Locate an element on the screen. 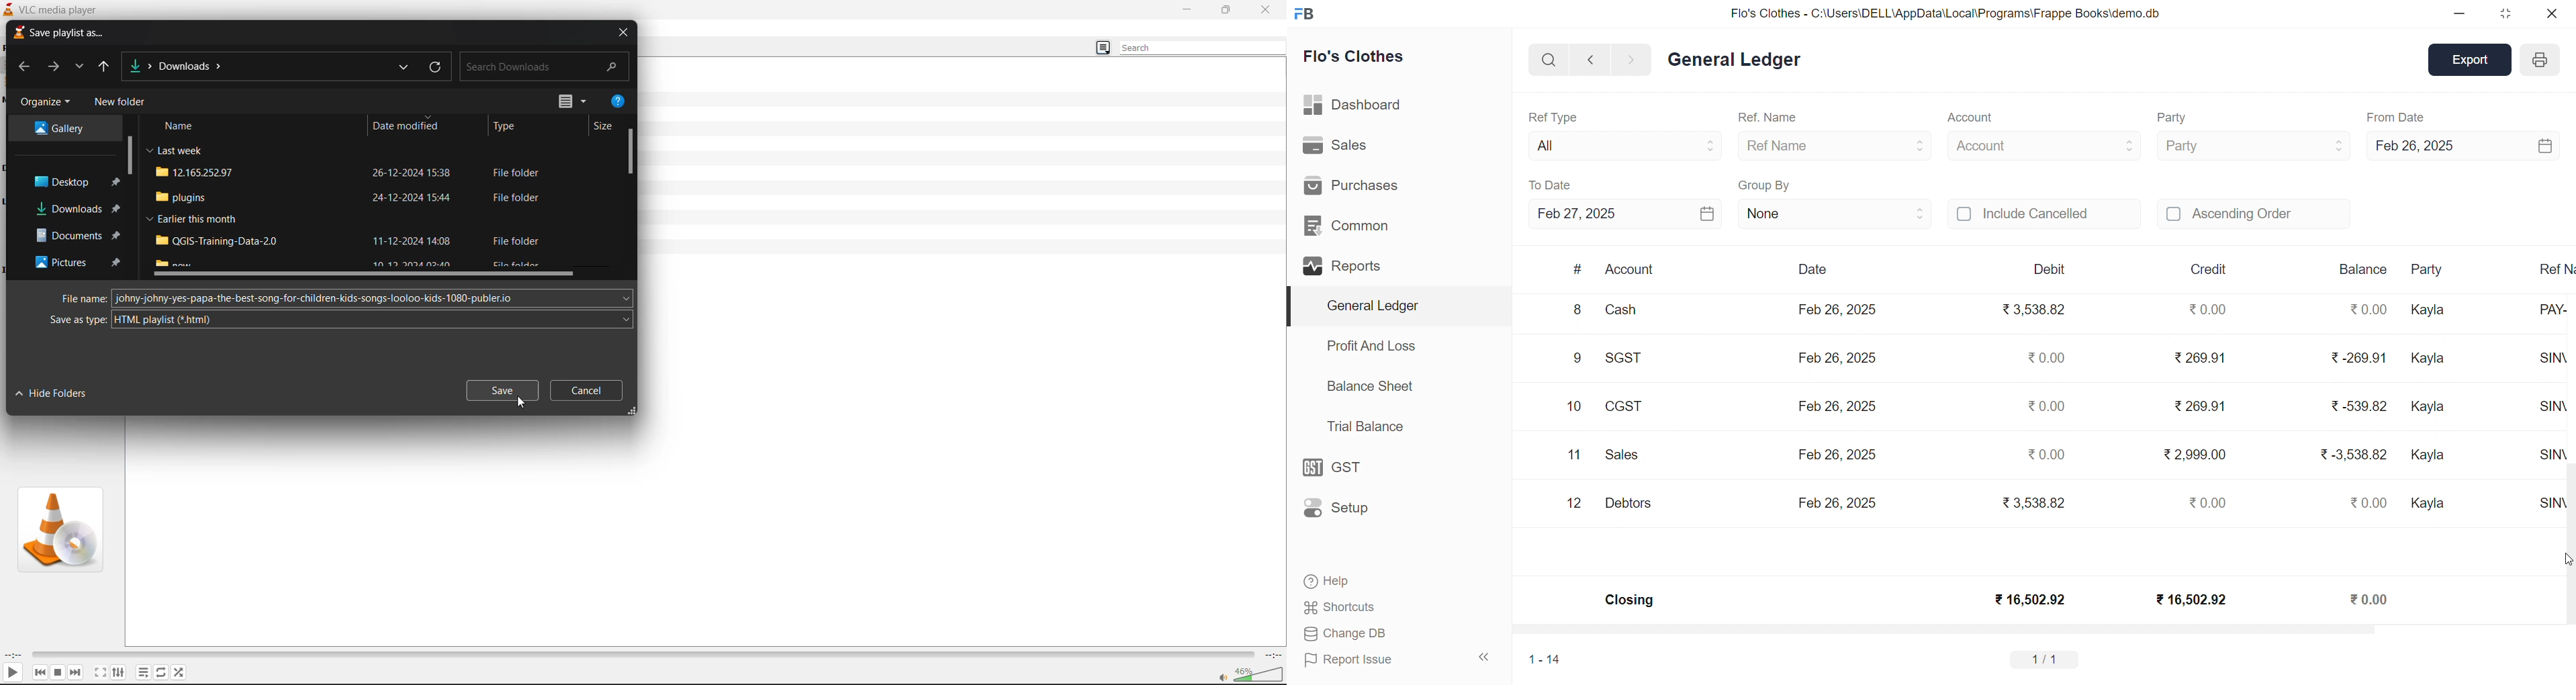  General Ledger is located at coordinates (1395, 306).